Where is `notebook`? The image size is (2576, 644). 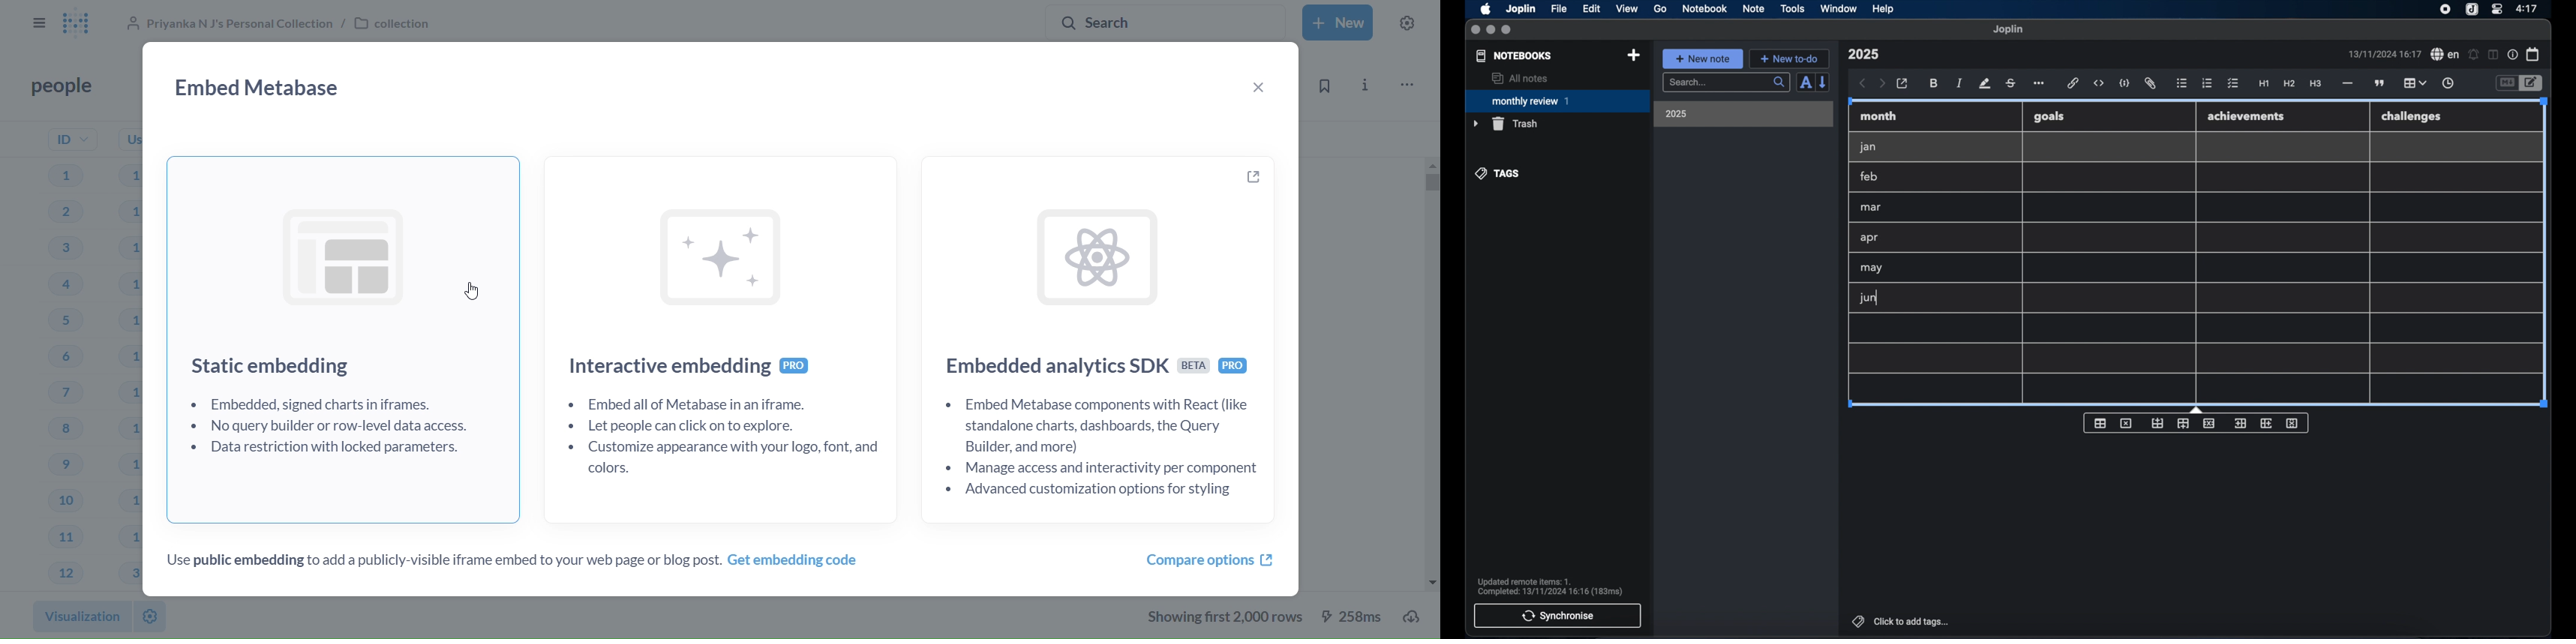
notebook is located at coordinates (1705, 9).